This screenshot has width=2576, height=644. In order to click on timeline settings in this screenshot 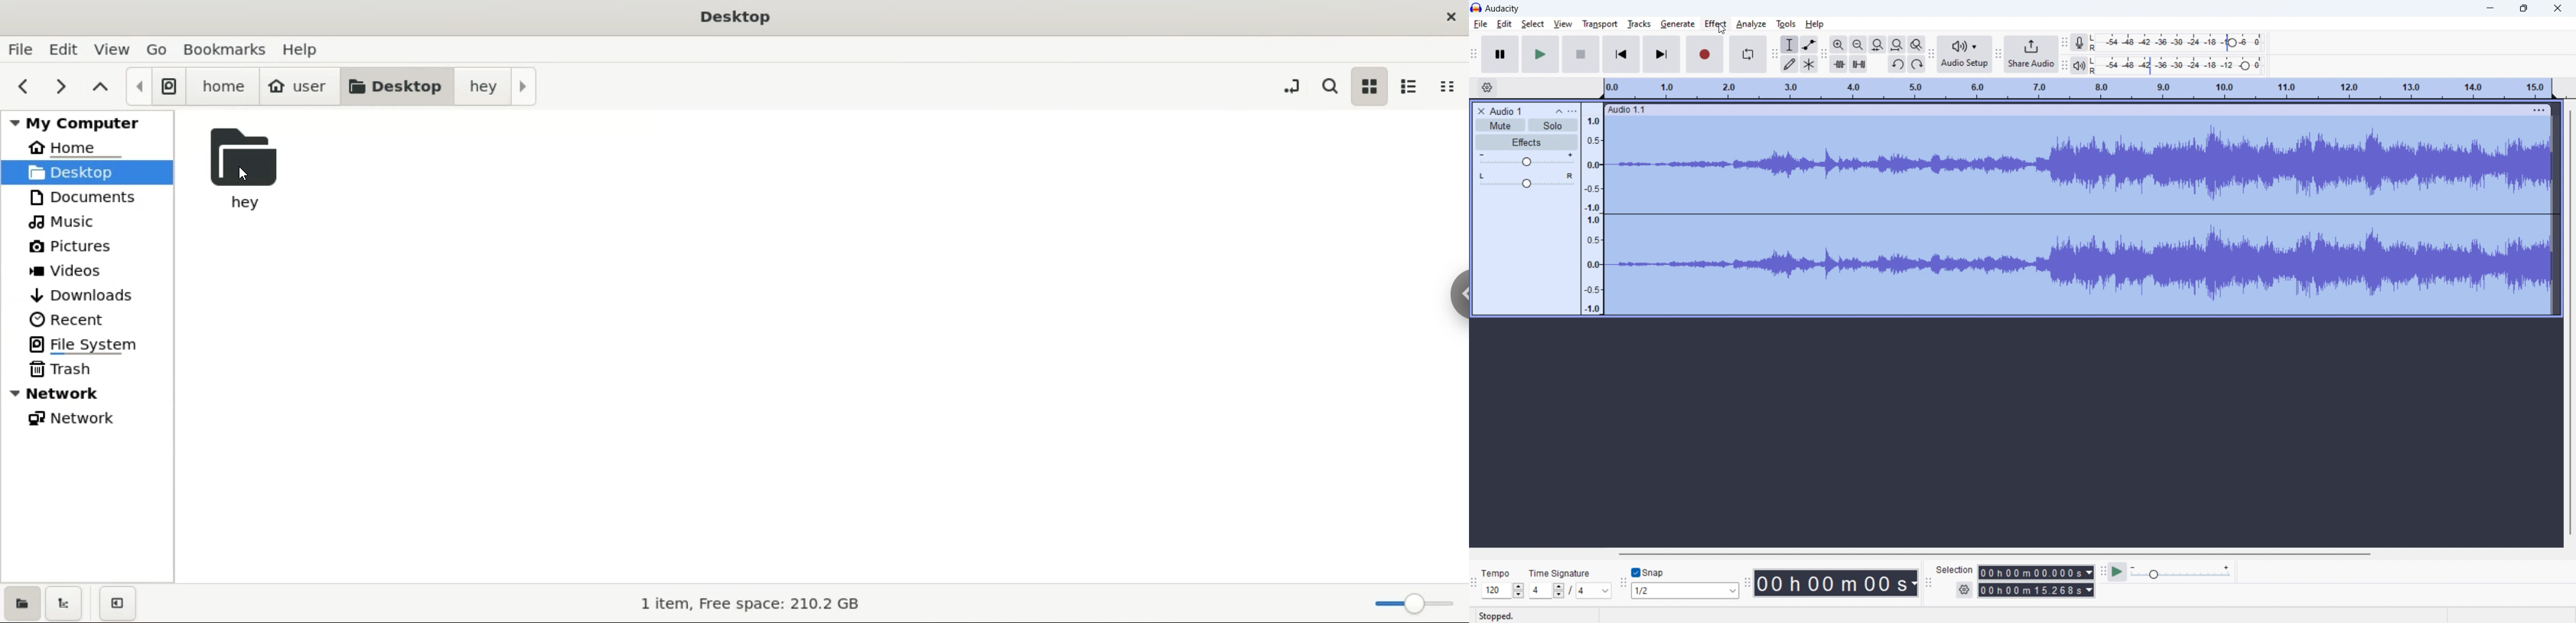, I will do `click(1487, 88)`.